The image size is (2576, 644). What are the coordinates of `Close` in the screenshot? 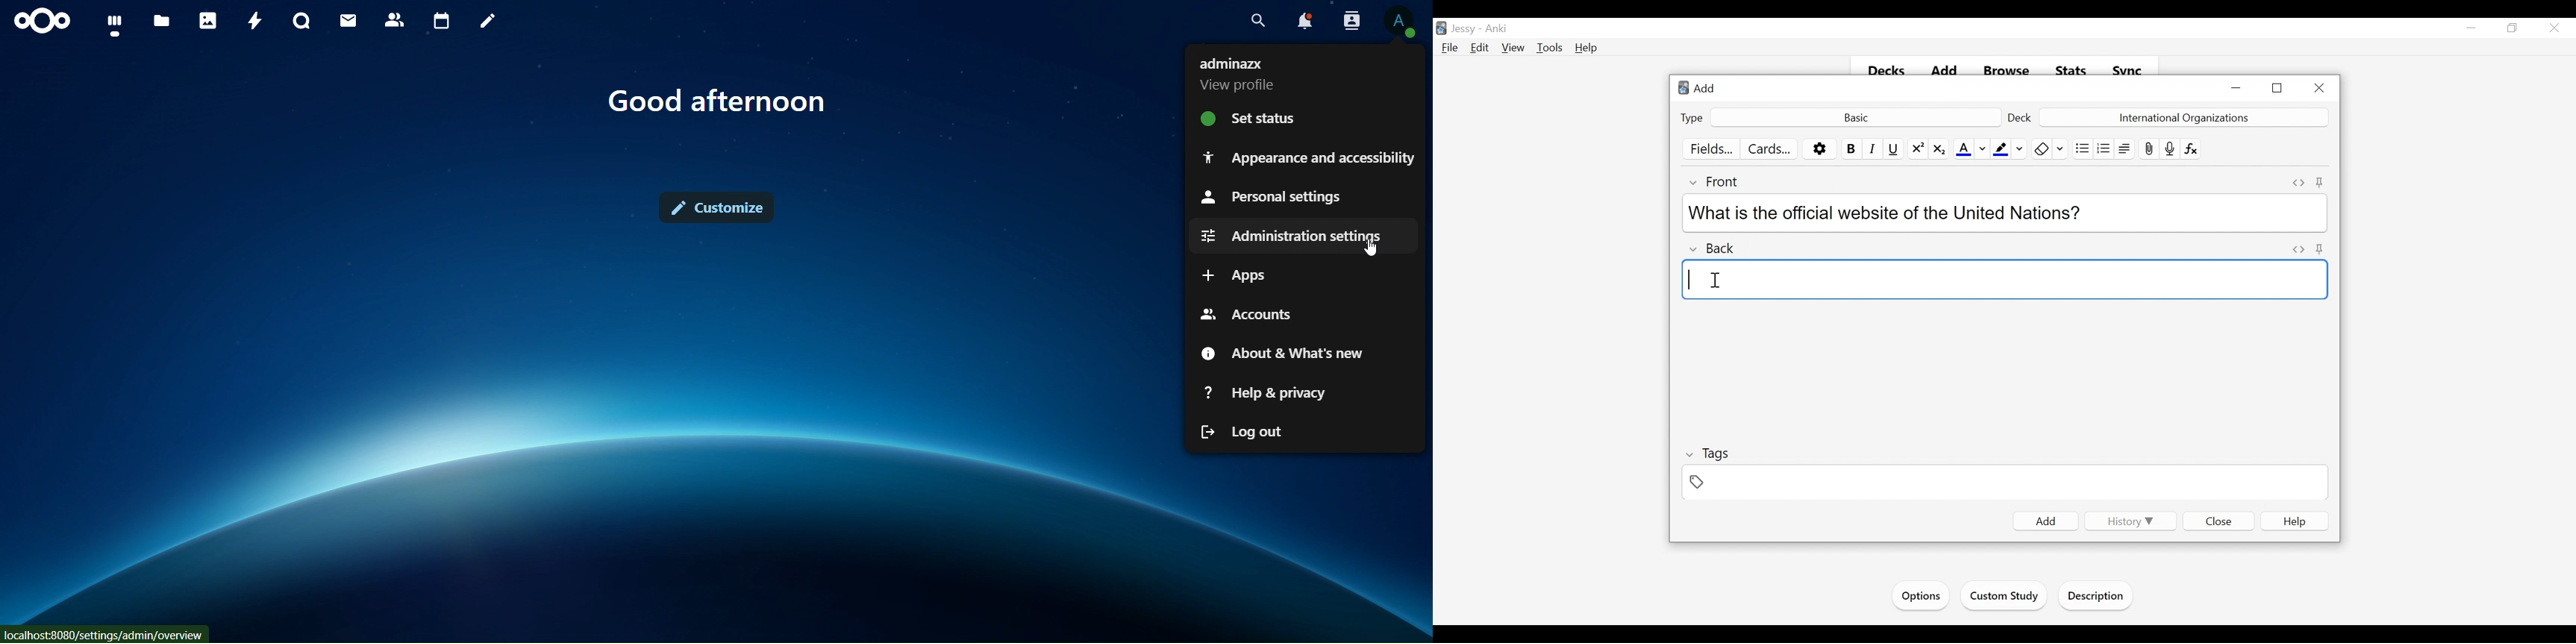 It's located at (2320, 87).